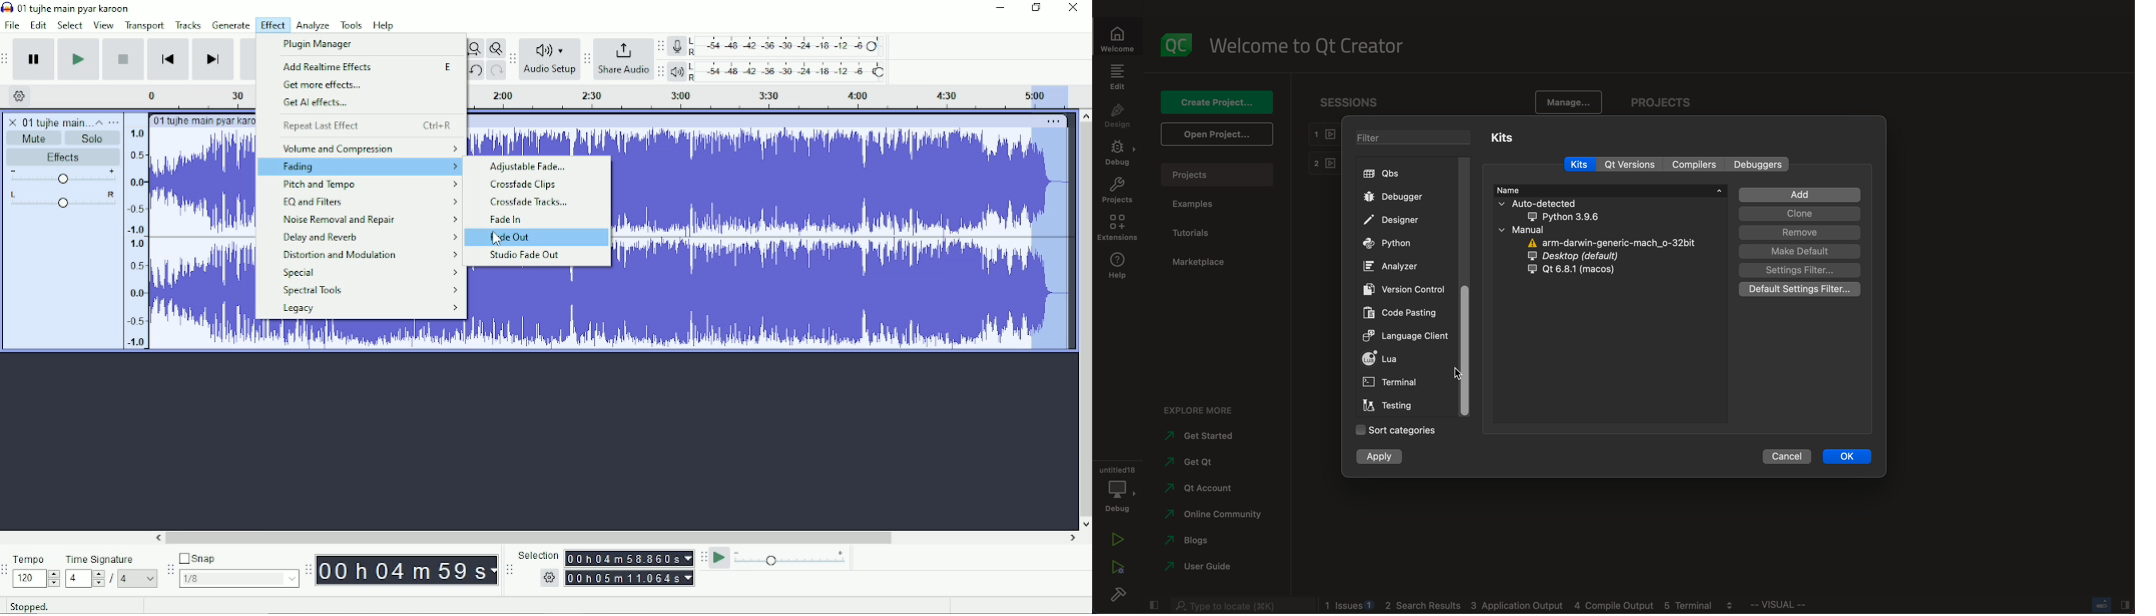 The height and width of the screenshot is (616, 2156). What do you see at coordinates (1394, 431) in the screenshot?
I see `categories` at bounding box center [1394, 431].